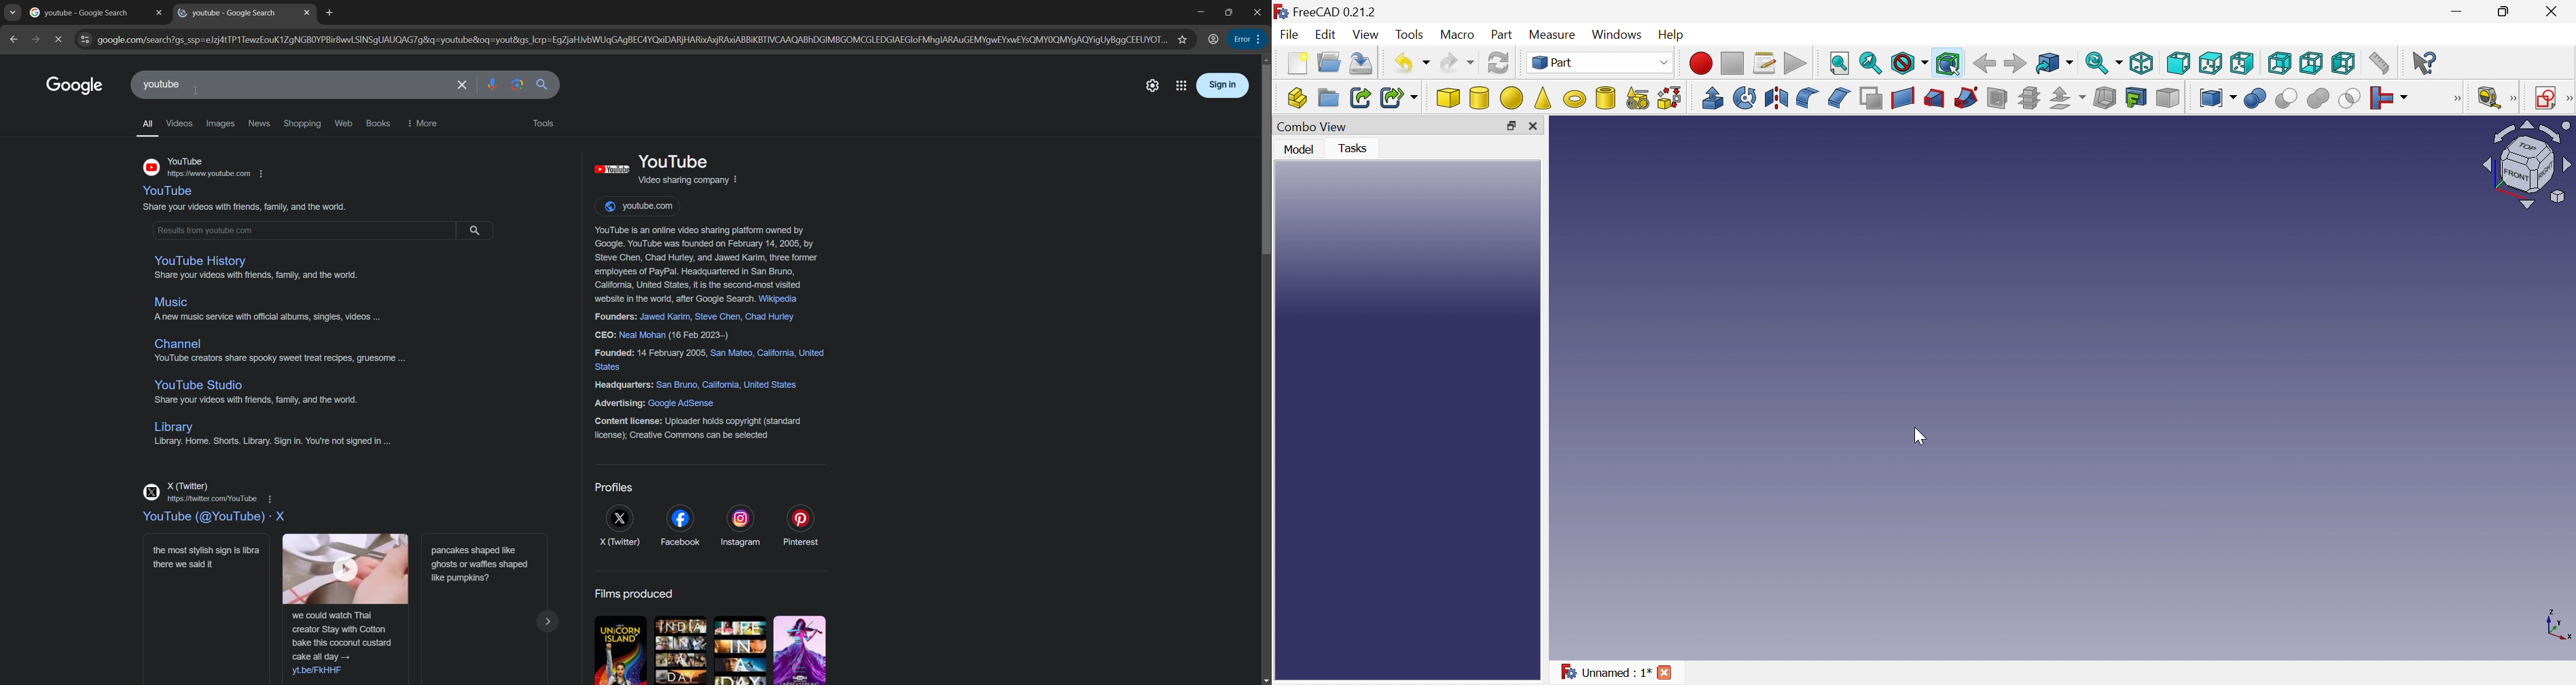 This screenshot has width=2576, height=700. What do you see at coordinates (208, 610) in the screenshot?
I see `the most stylish sign is libra there we said it` at bounding box center [208, 610].